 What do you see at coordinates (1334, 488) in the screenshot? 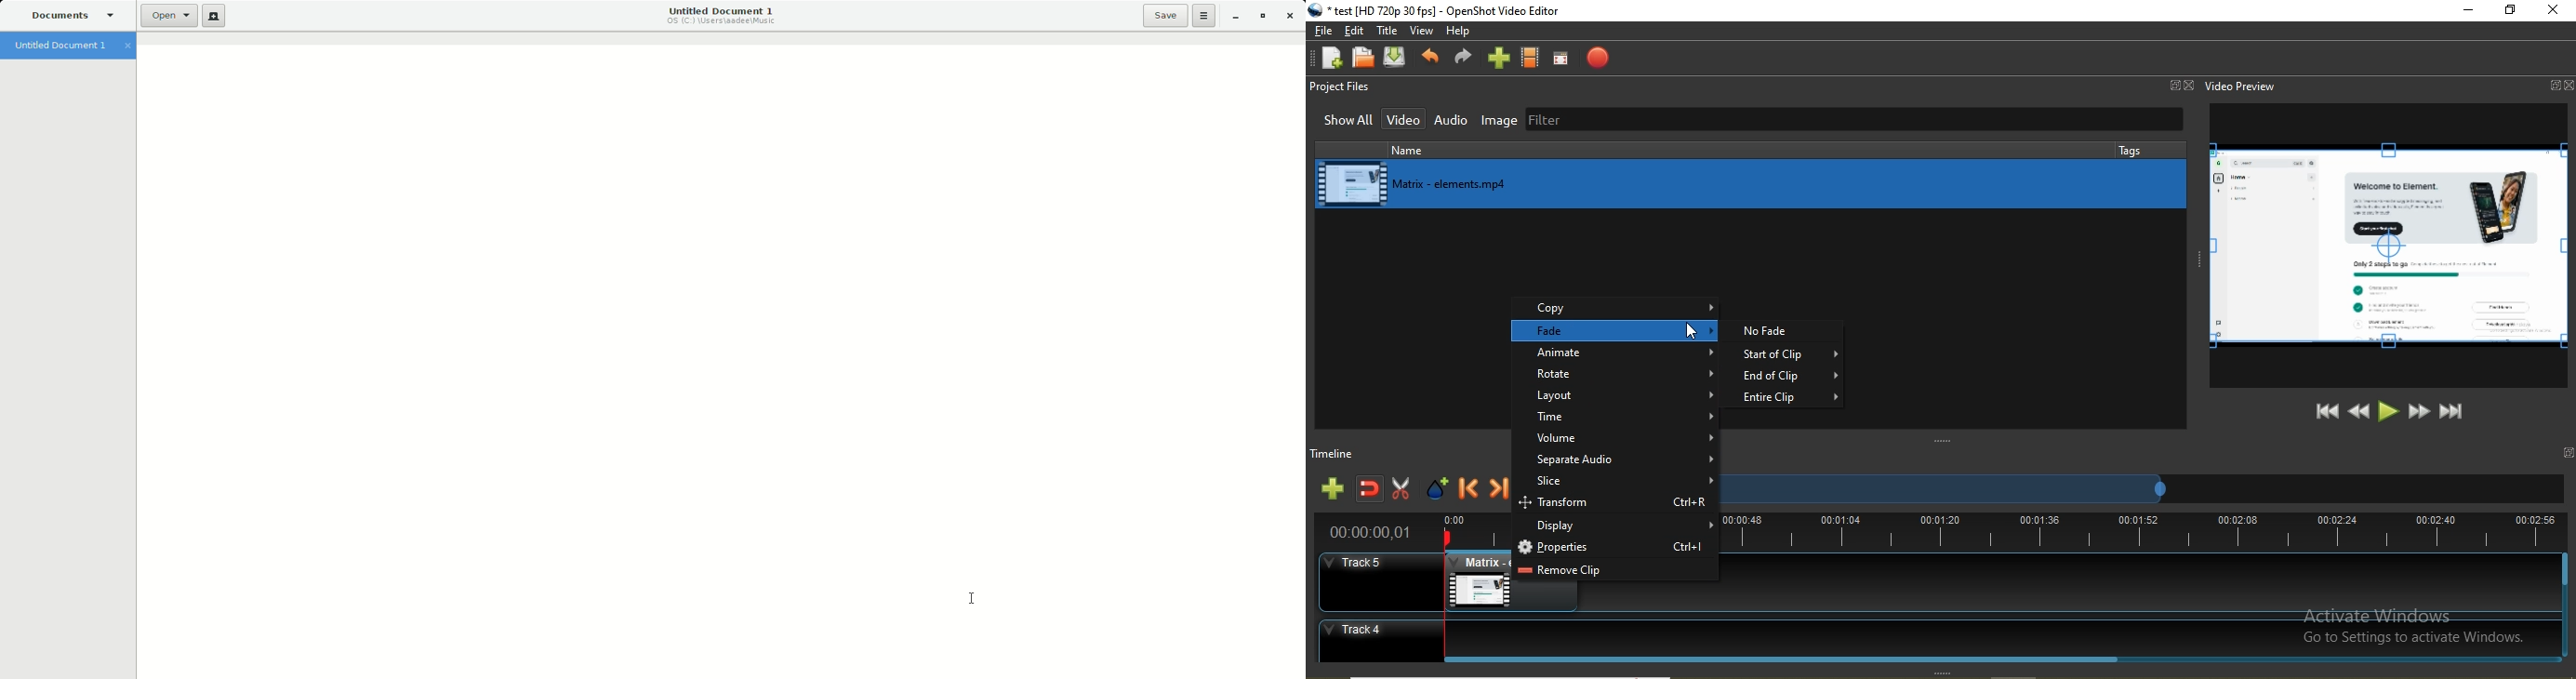
I see `Add track` at bounding box center [1334, 488].